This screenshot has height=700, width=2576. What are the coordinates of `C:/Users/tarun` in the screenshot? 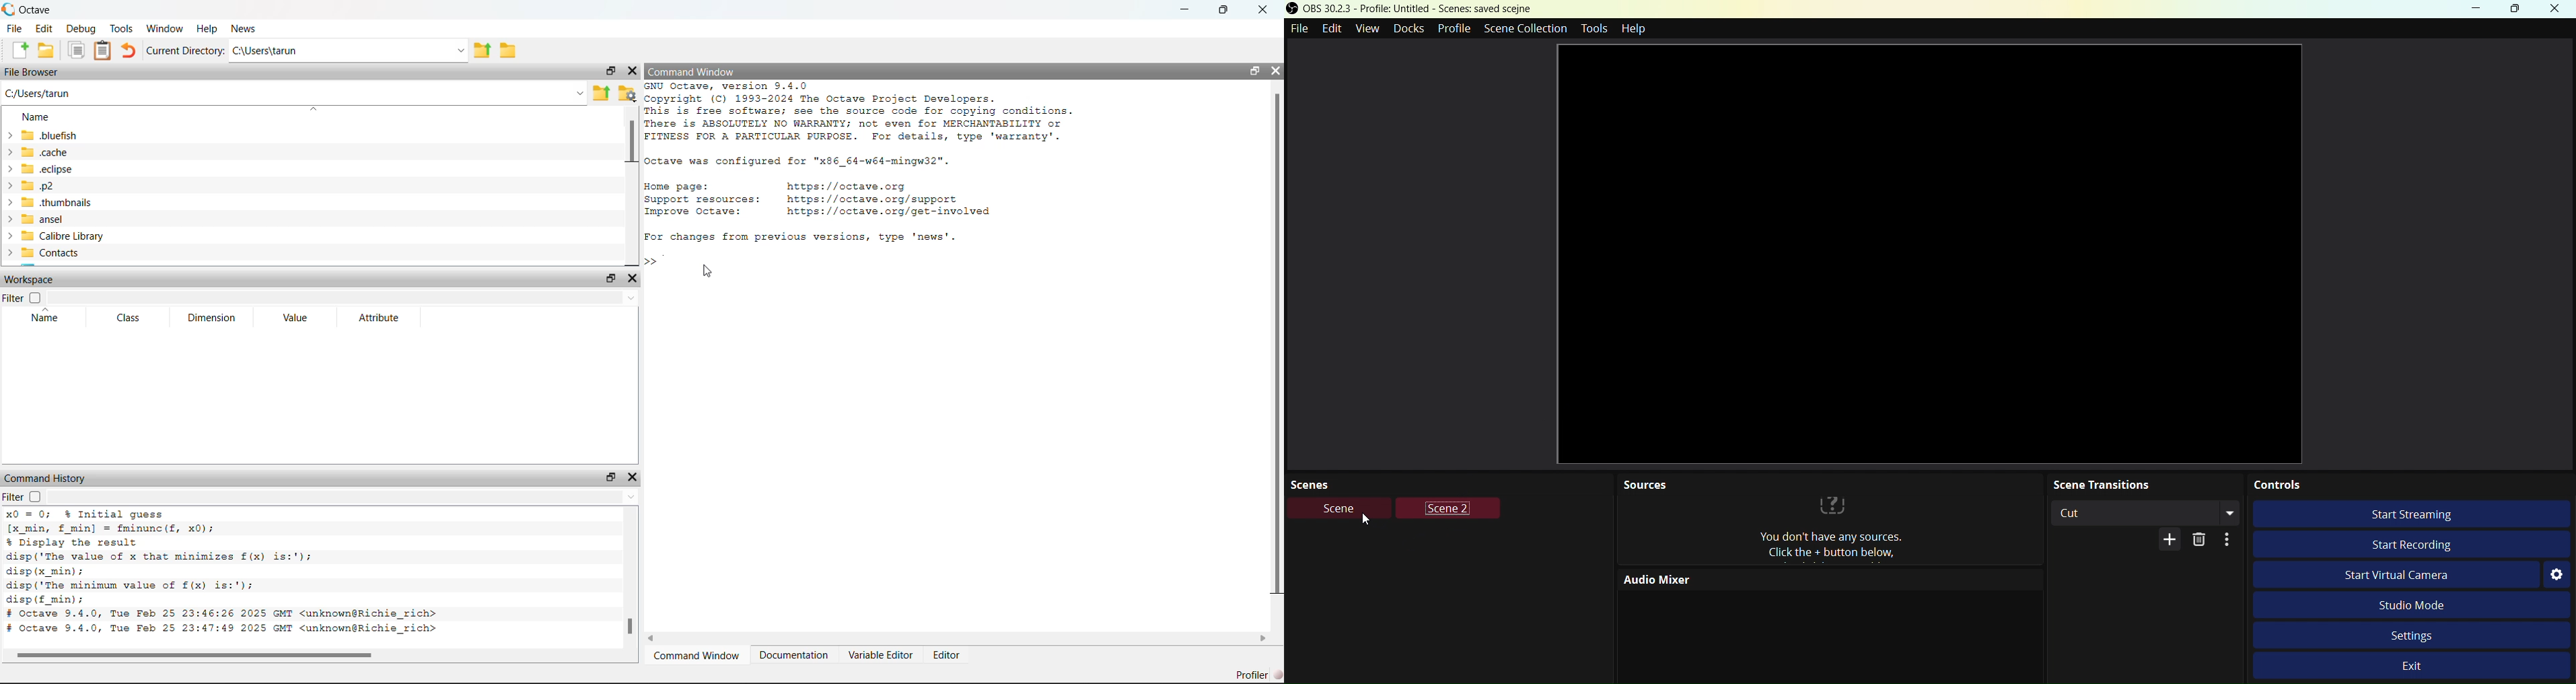 It's located at (348, 51).